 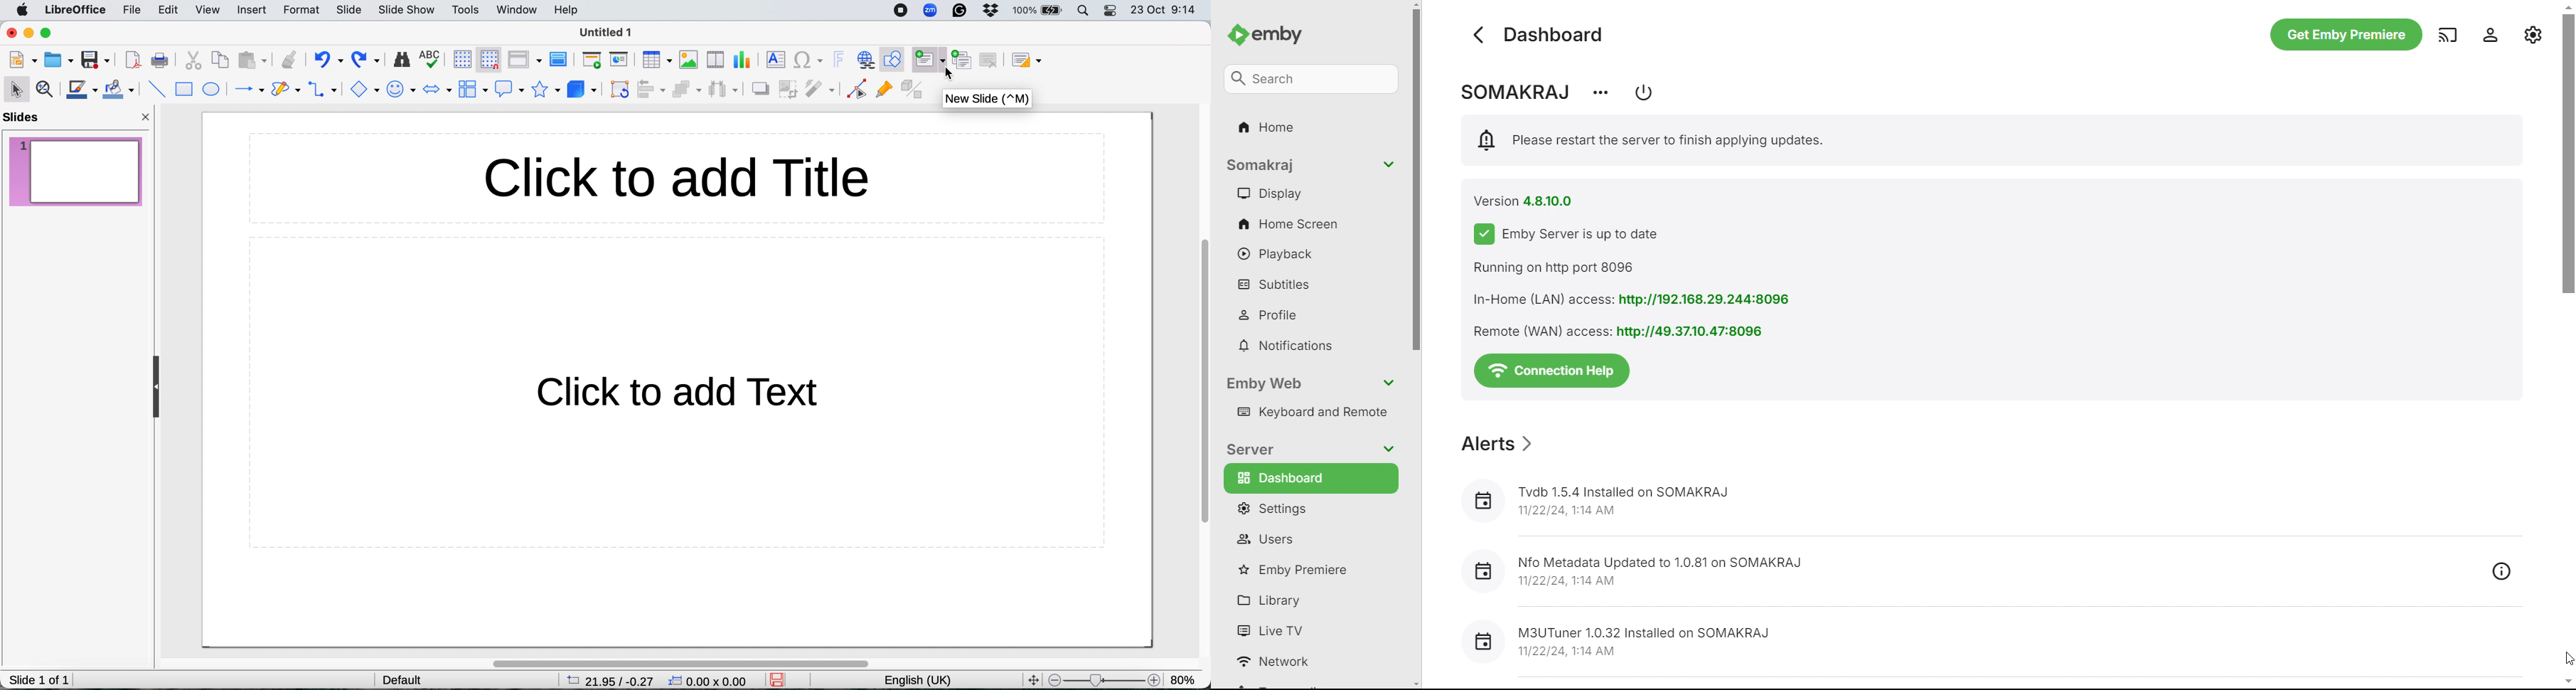 I want to click on shadow, so click(x=759, y=88).